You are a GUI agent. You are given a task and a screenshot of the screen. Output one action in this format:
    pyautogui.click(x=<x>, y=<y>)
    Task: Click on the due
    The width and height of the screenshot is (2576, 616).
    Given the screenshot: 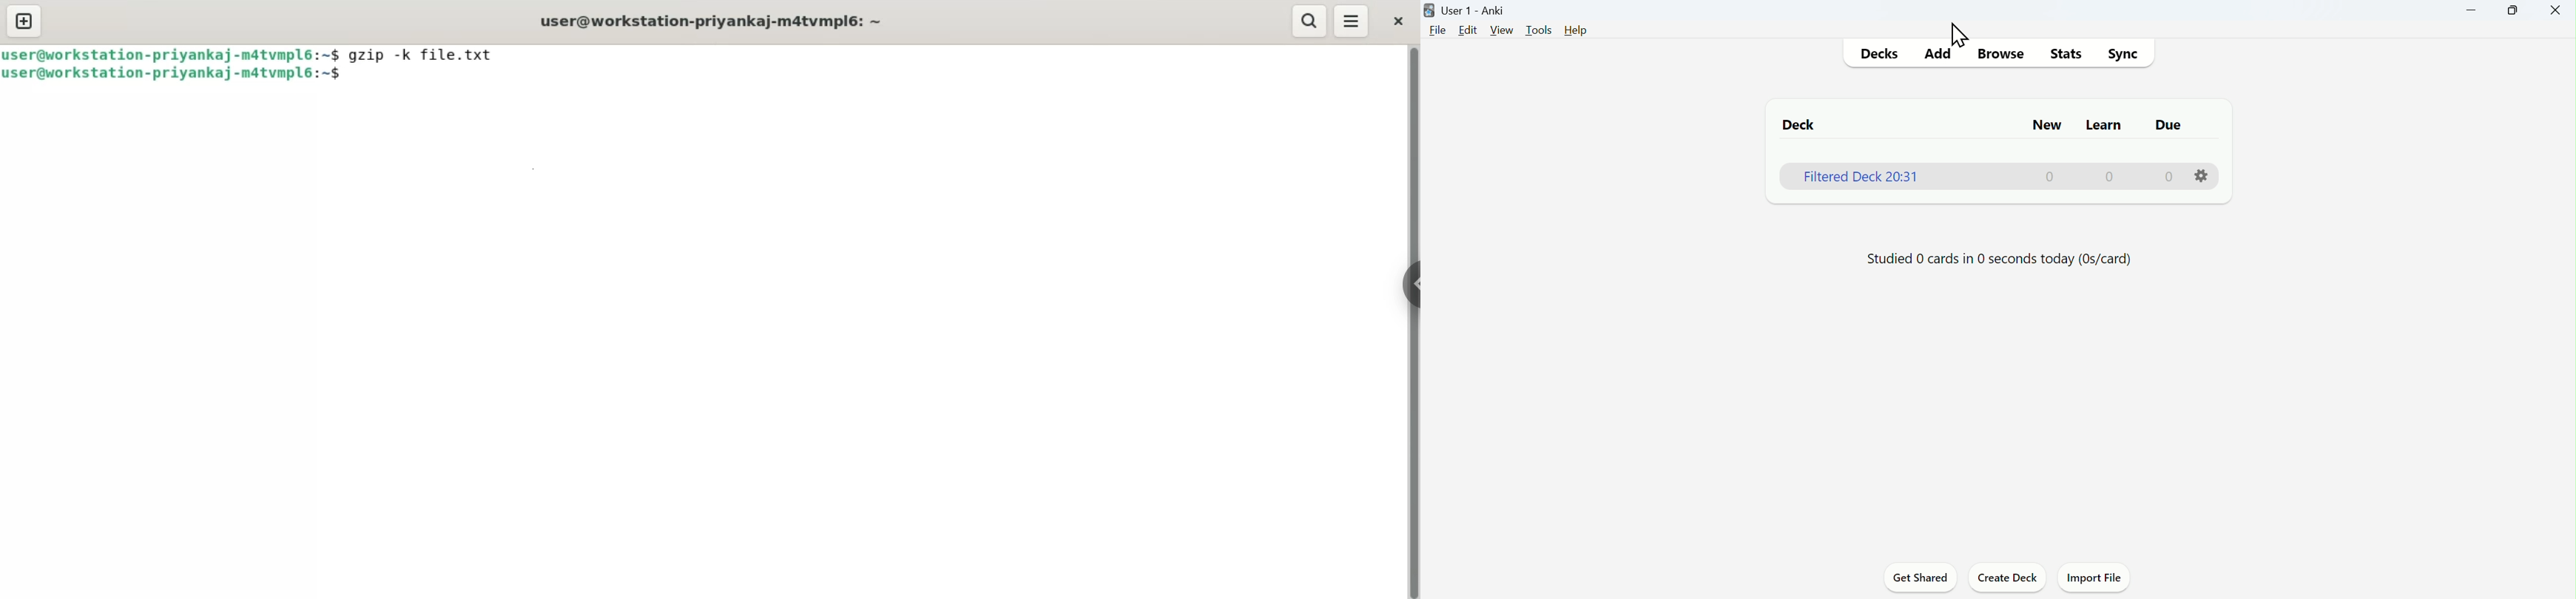 What is the action you would take?
    pyautogui.click(x=2167, y=131)
    